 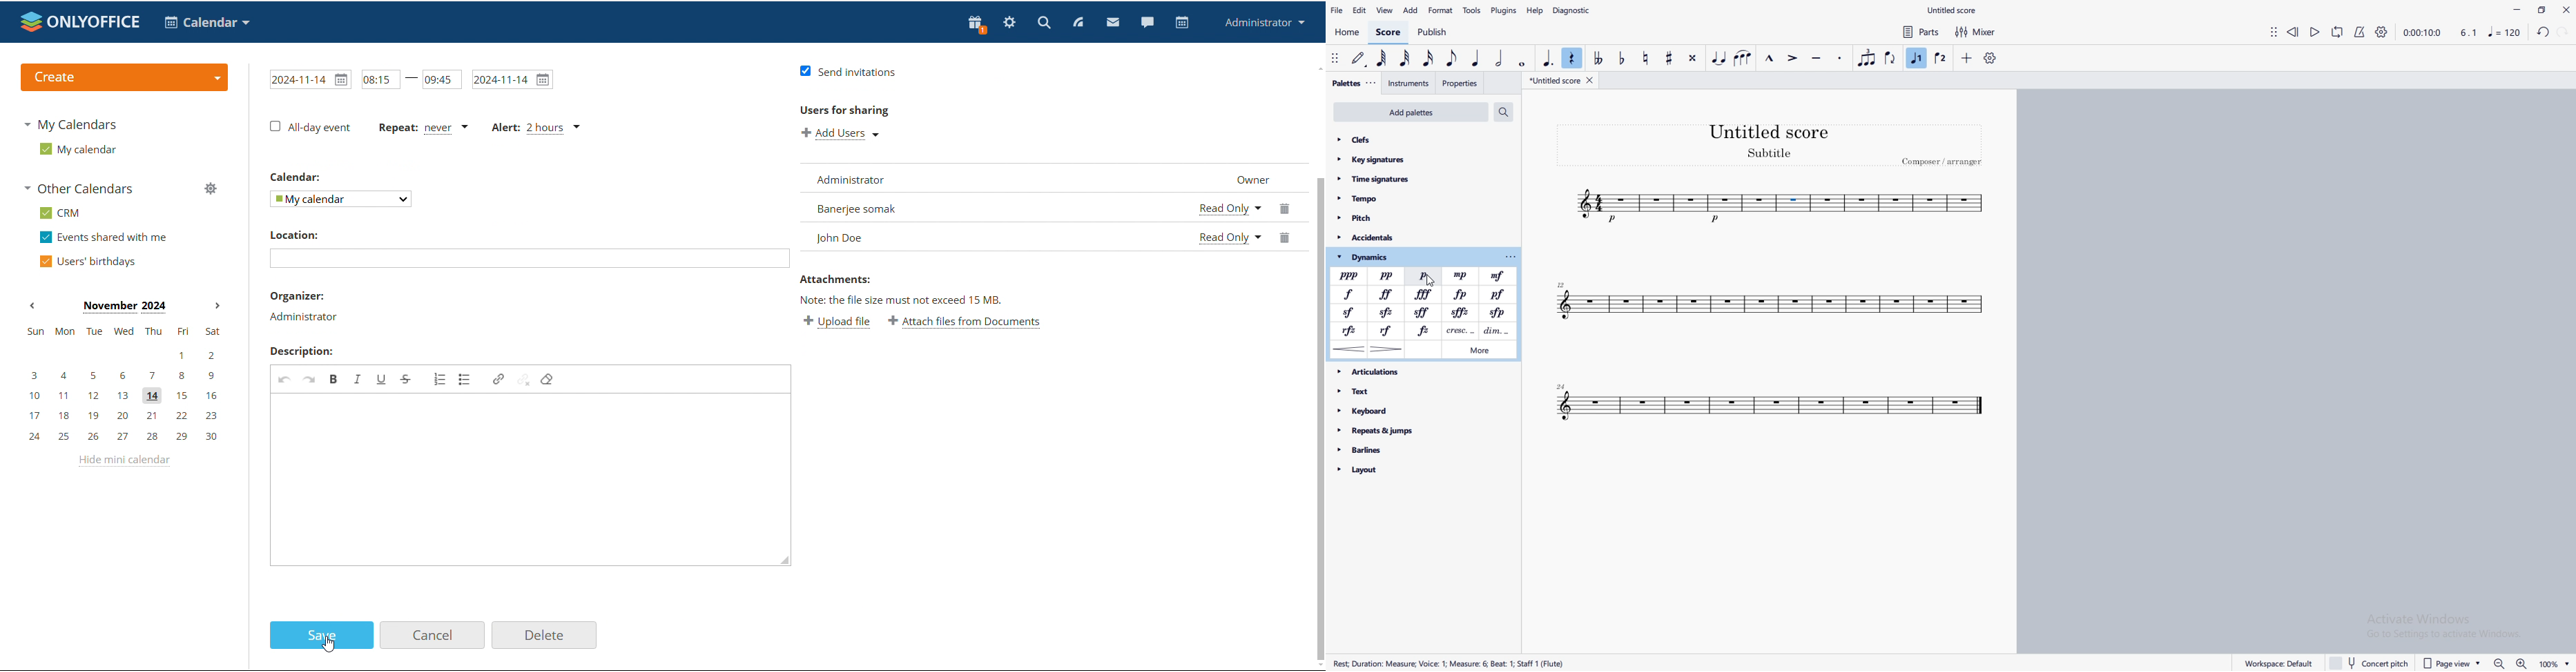 I want to click on accent, so click(x=1794, y=58).